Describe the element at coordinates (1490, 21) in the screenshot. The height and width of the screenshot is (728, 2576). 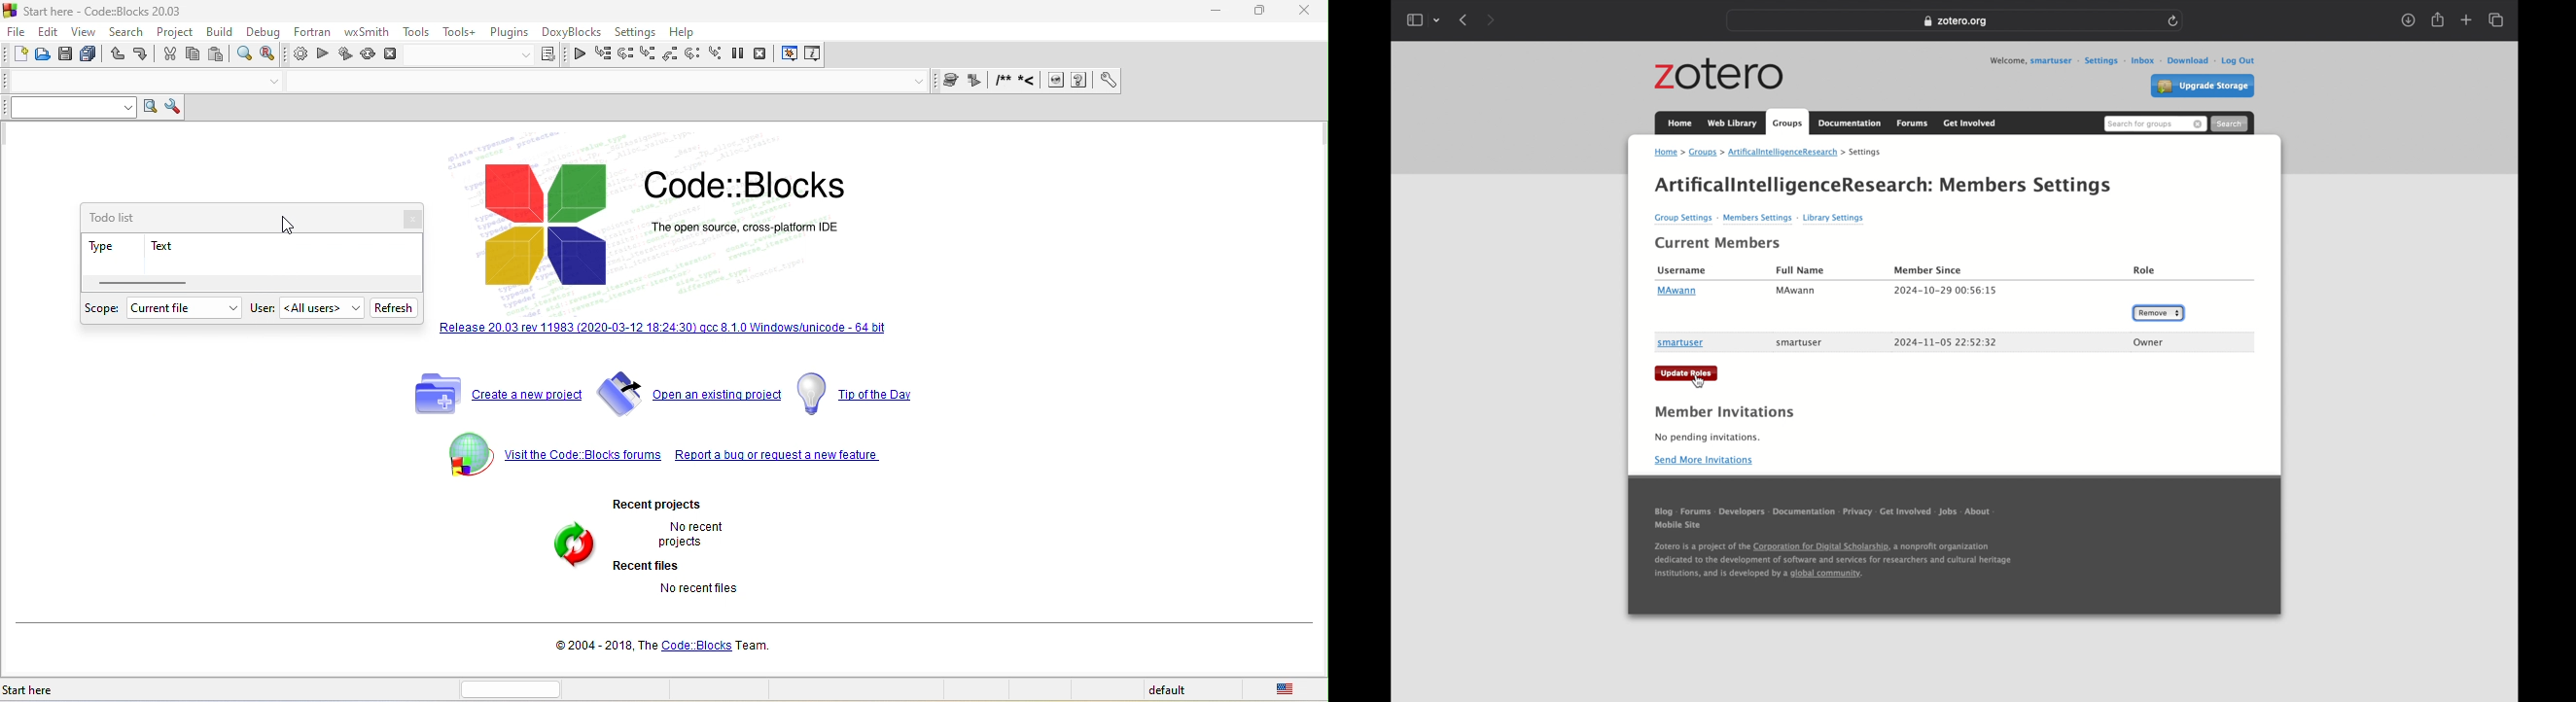
I see `forward` at that location.